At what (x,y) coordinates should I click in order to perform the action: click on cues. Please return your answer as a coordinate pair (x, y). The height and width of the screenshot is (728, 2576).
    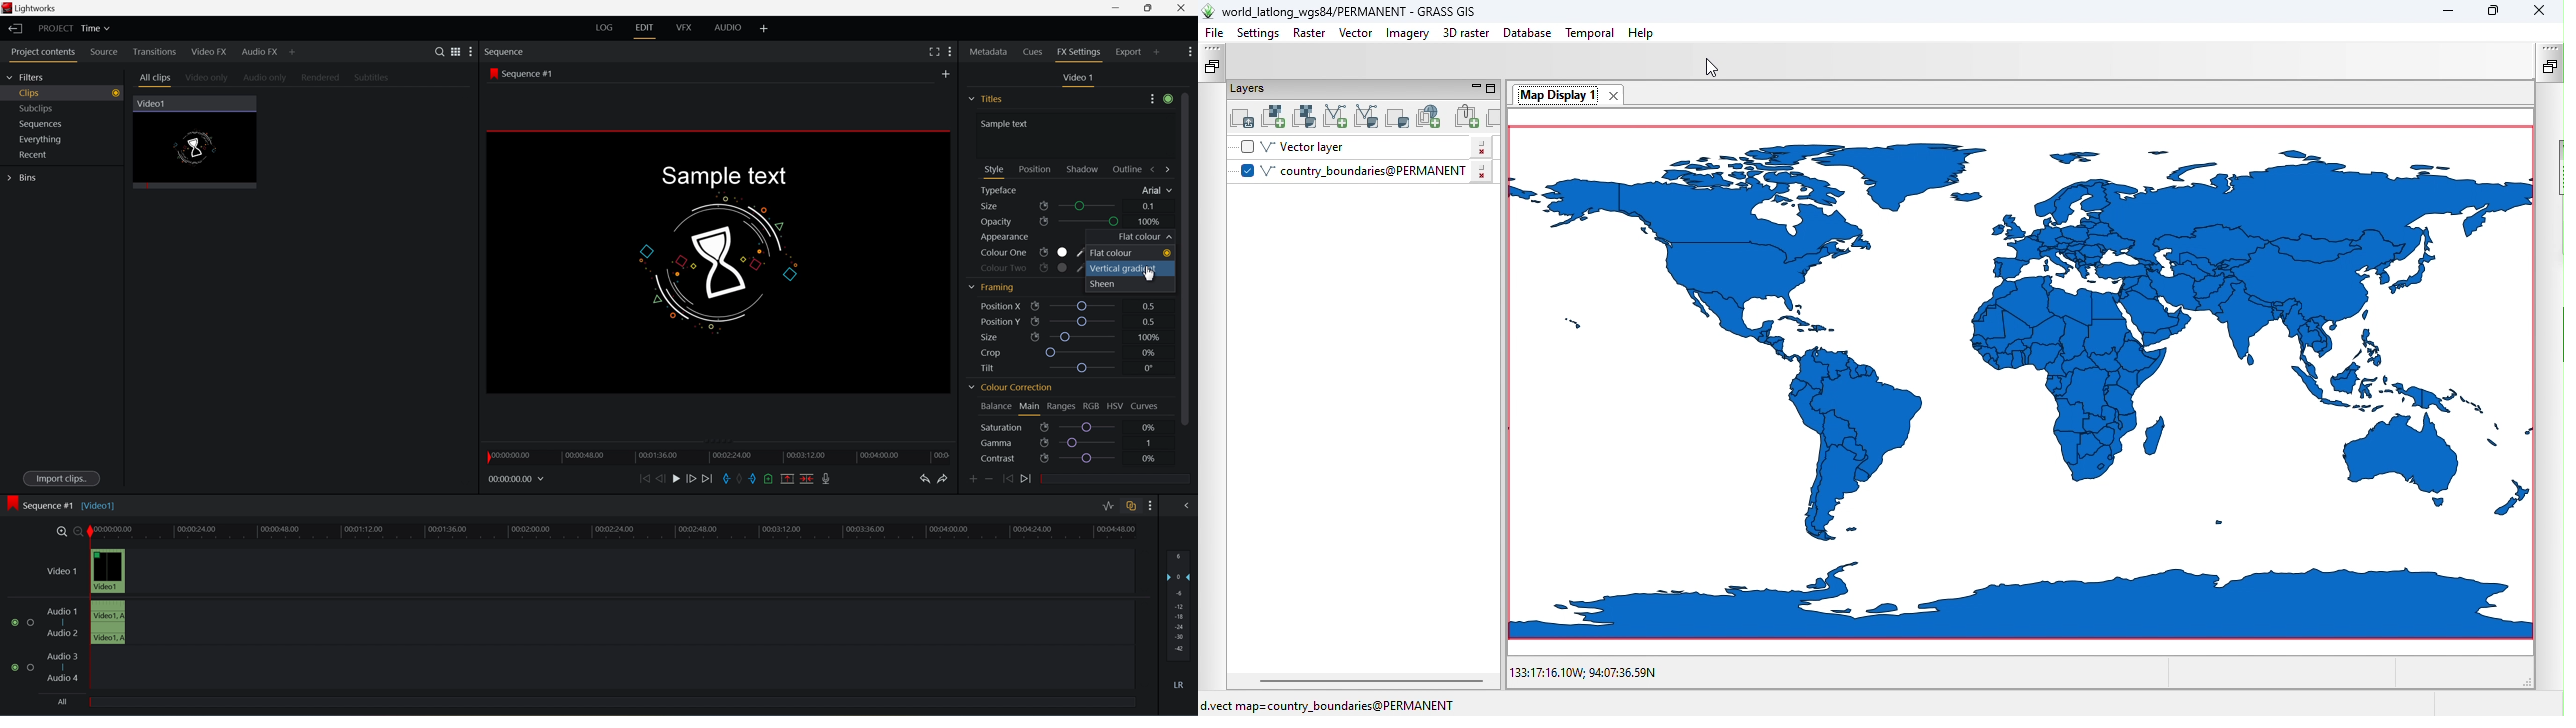
    Looking at the image, I should click on (1033, 54).